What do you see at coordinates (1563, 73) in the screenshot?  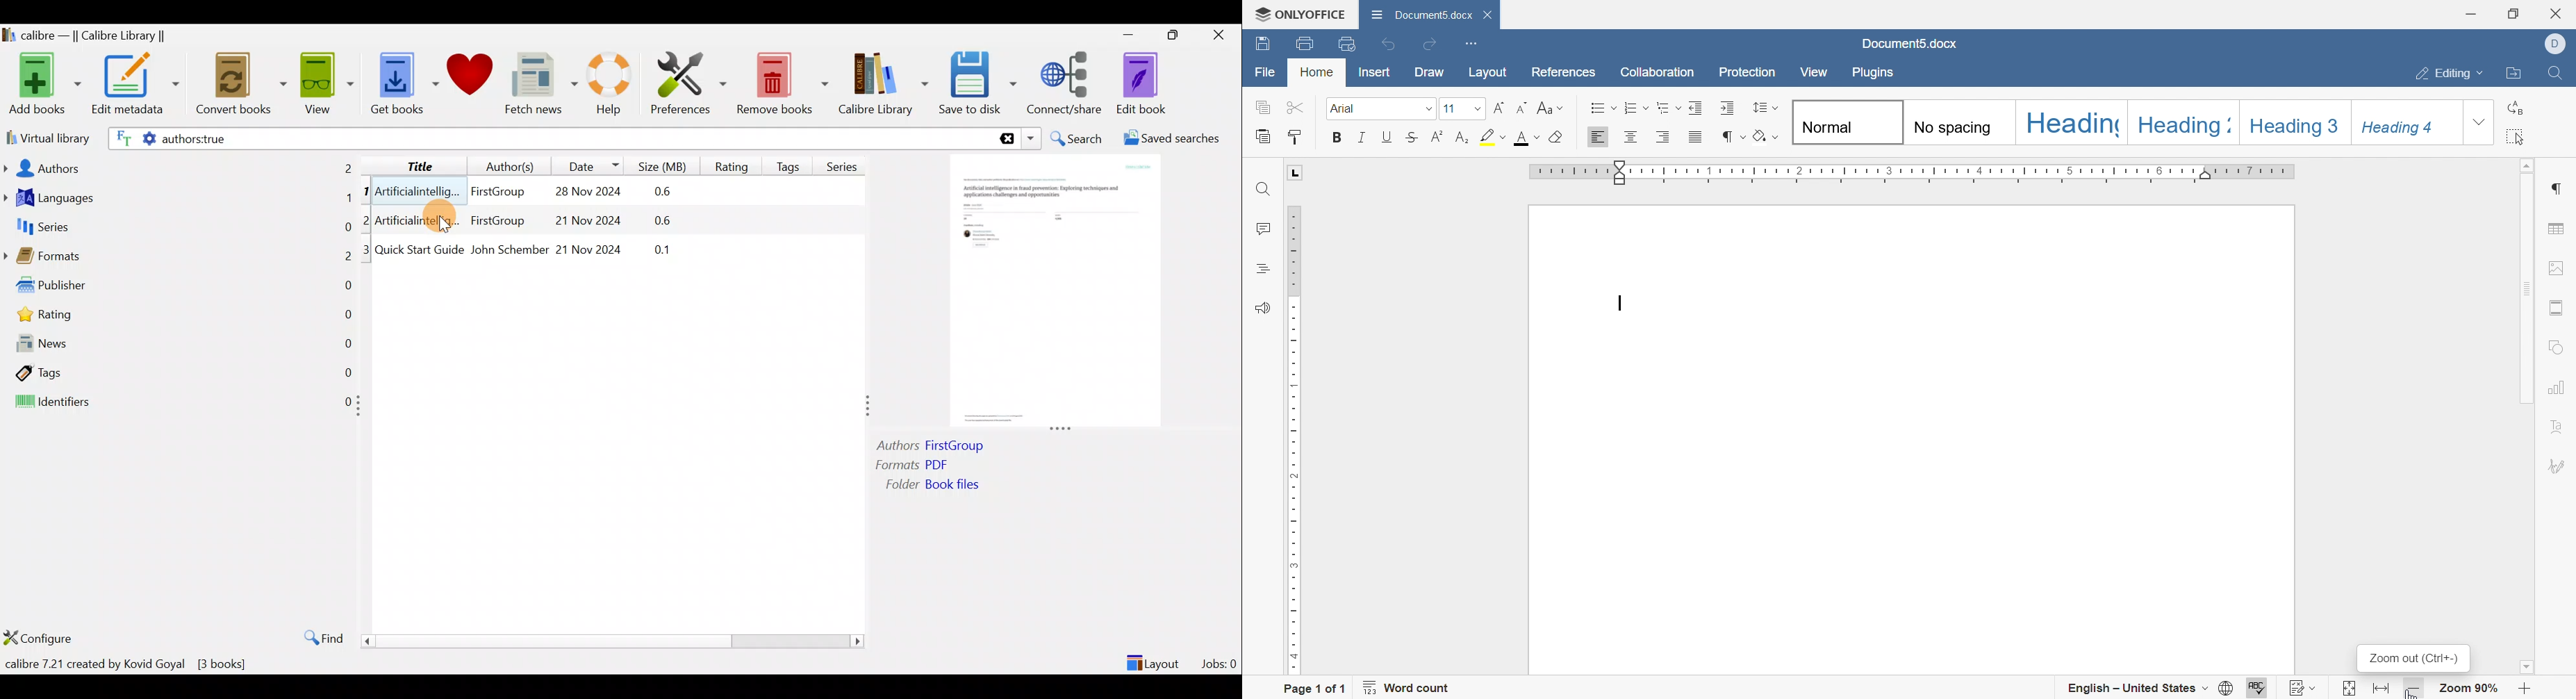 I see `references` at bounding box center [1563, 73].